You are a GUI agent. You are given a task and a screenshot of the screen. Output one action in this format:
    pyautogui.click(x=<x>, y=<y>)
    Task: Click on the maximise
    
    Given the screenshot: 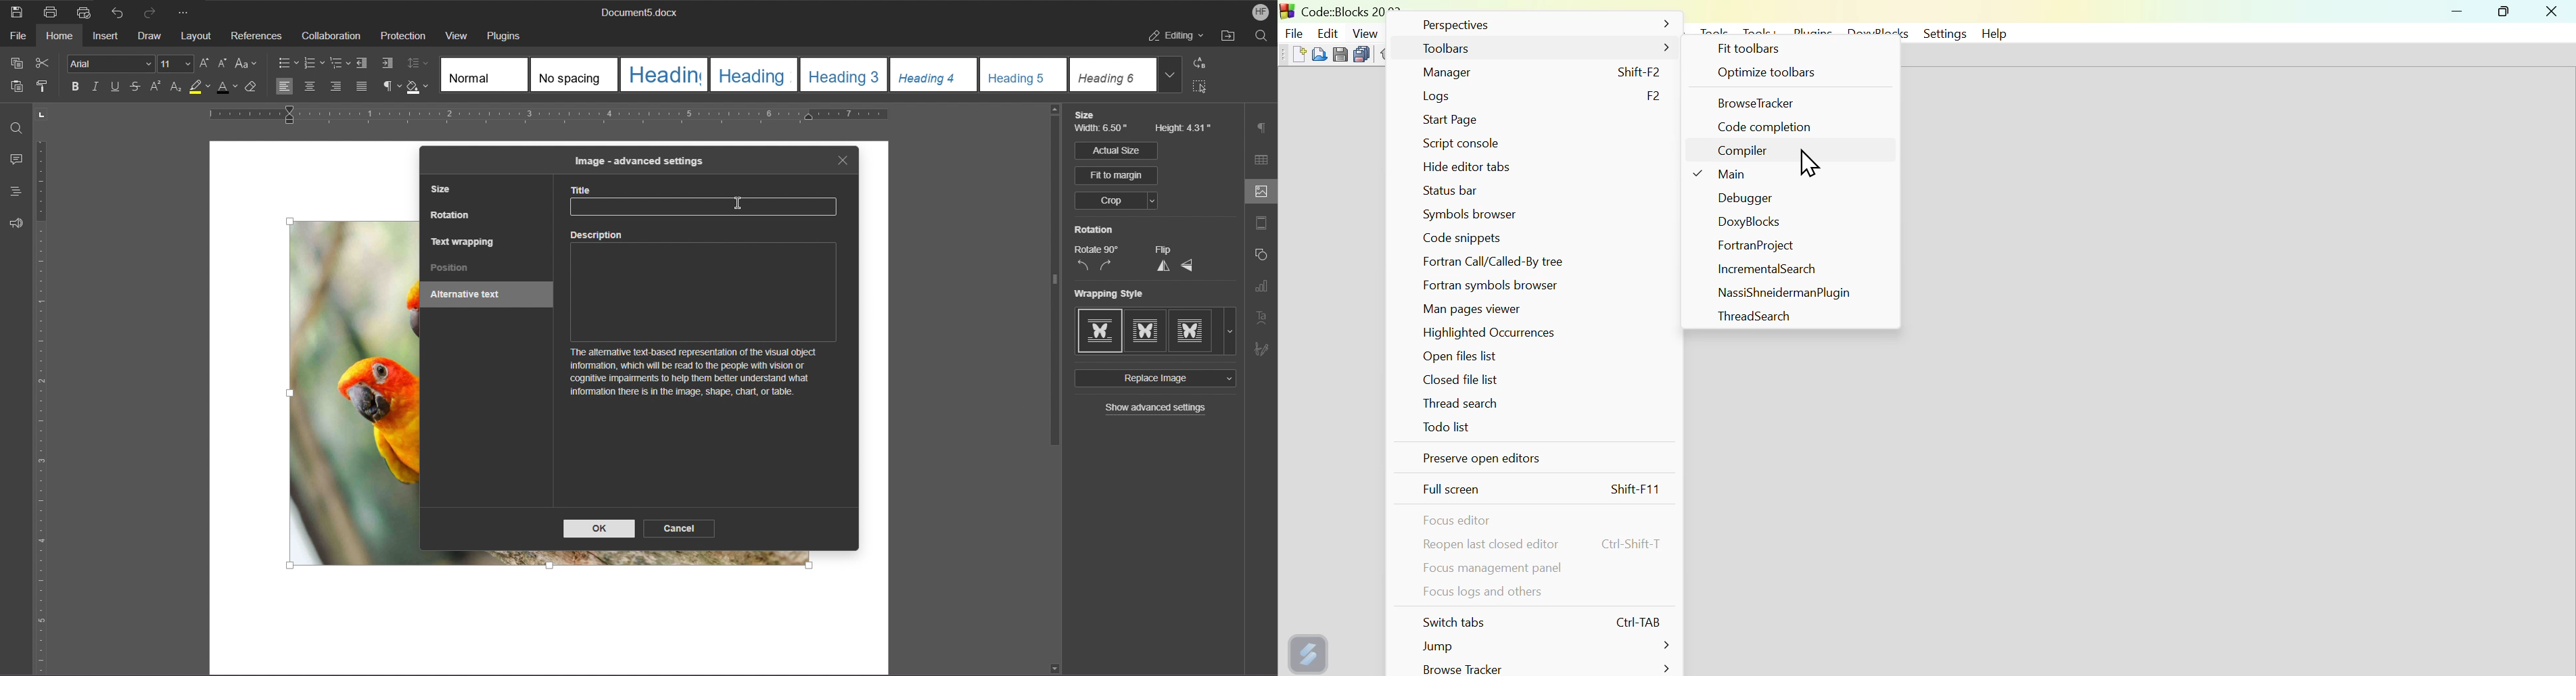 What is the action you would take?
    pyautogui.click(x=2507, y=14)
    